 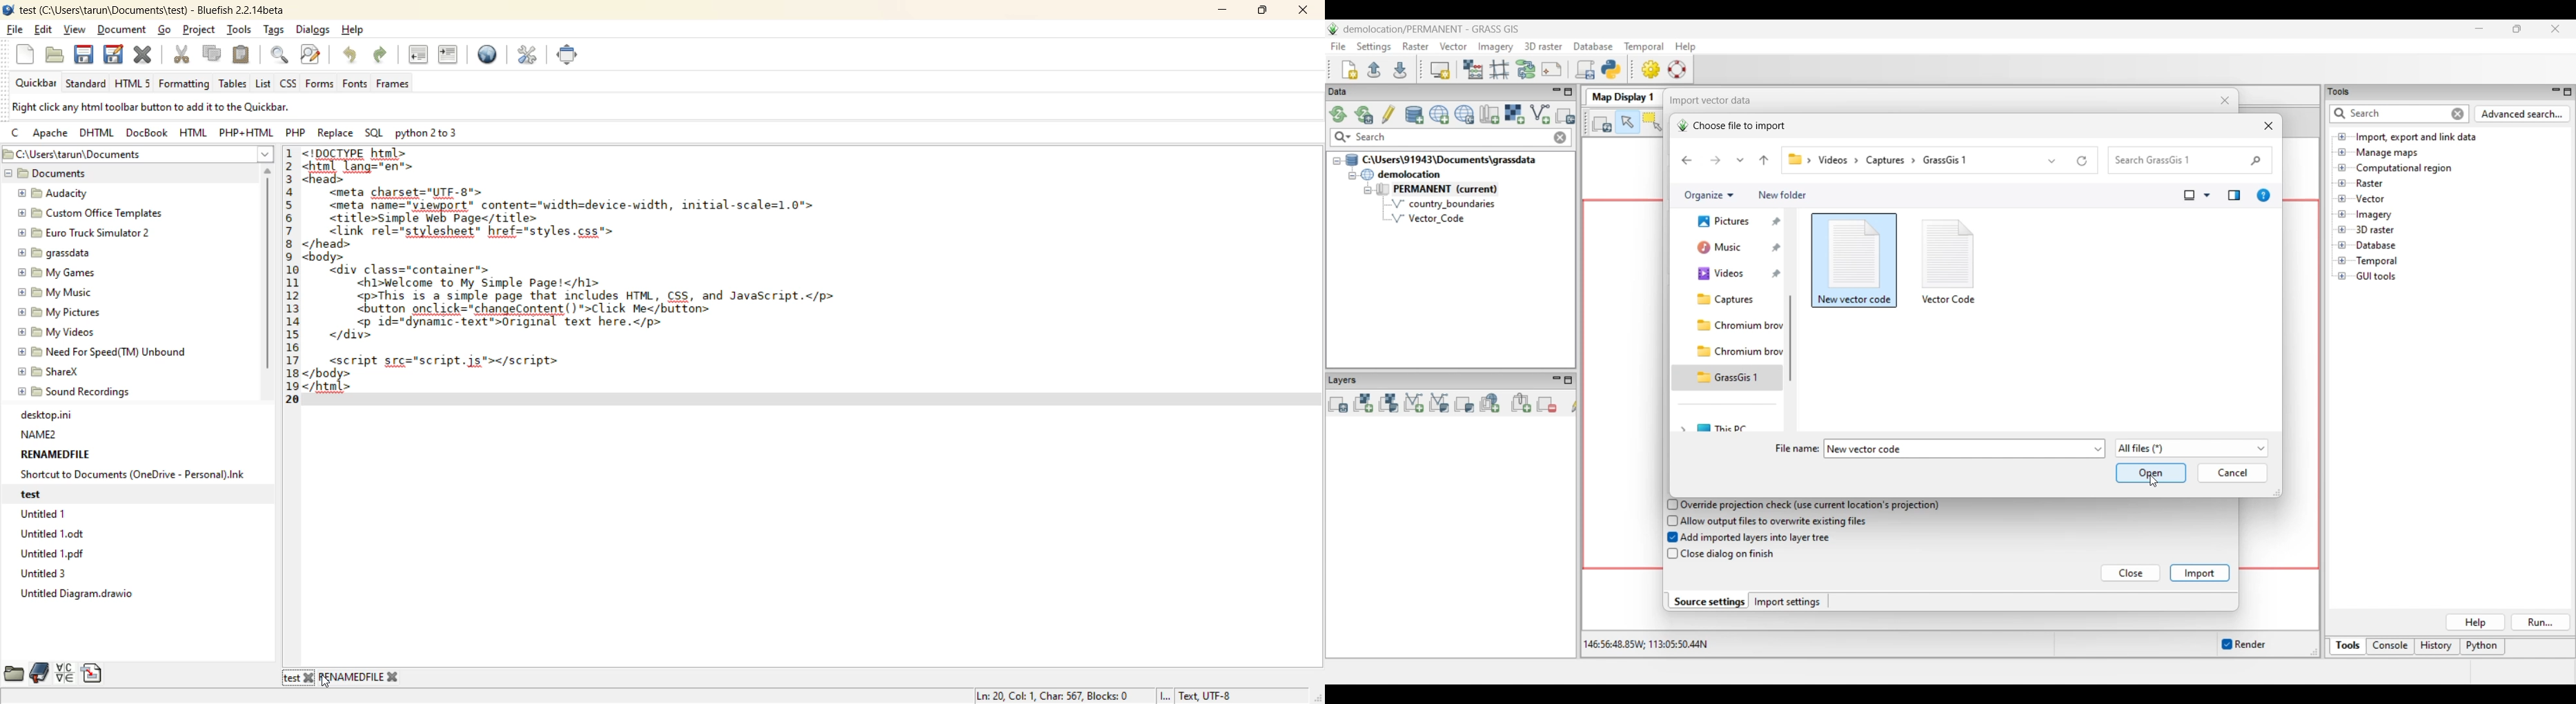 What do you see at coordinates (85, 83) in the screenshot?
I see `standard` at bounding box center [85, 83].